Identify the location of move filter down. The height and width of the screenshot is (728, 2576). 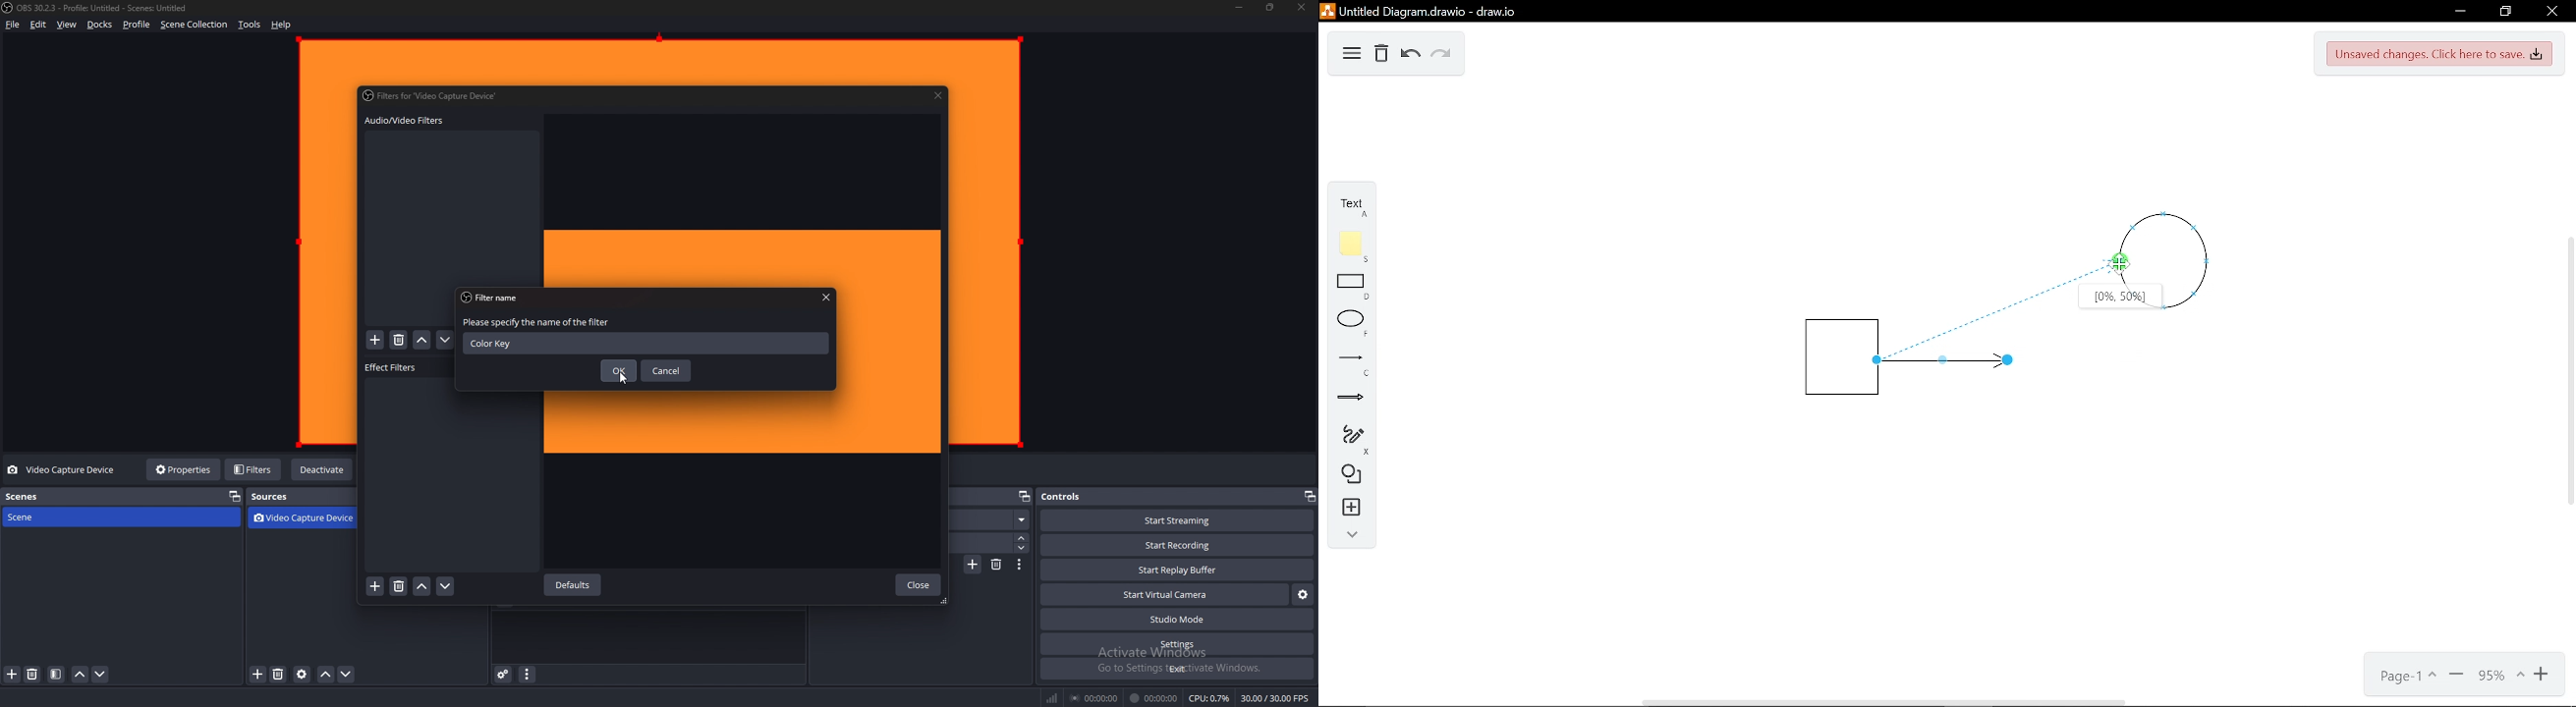
(445, 587).